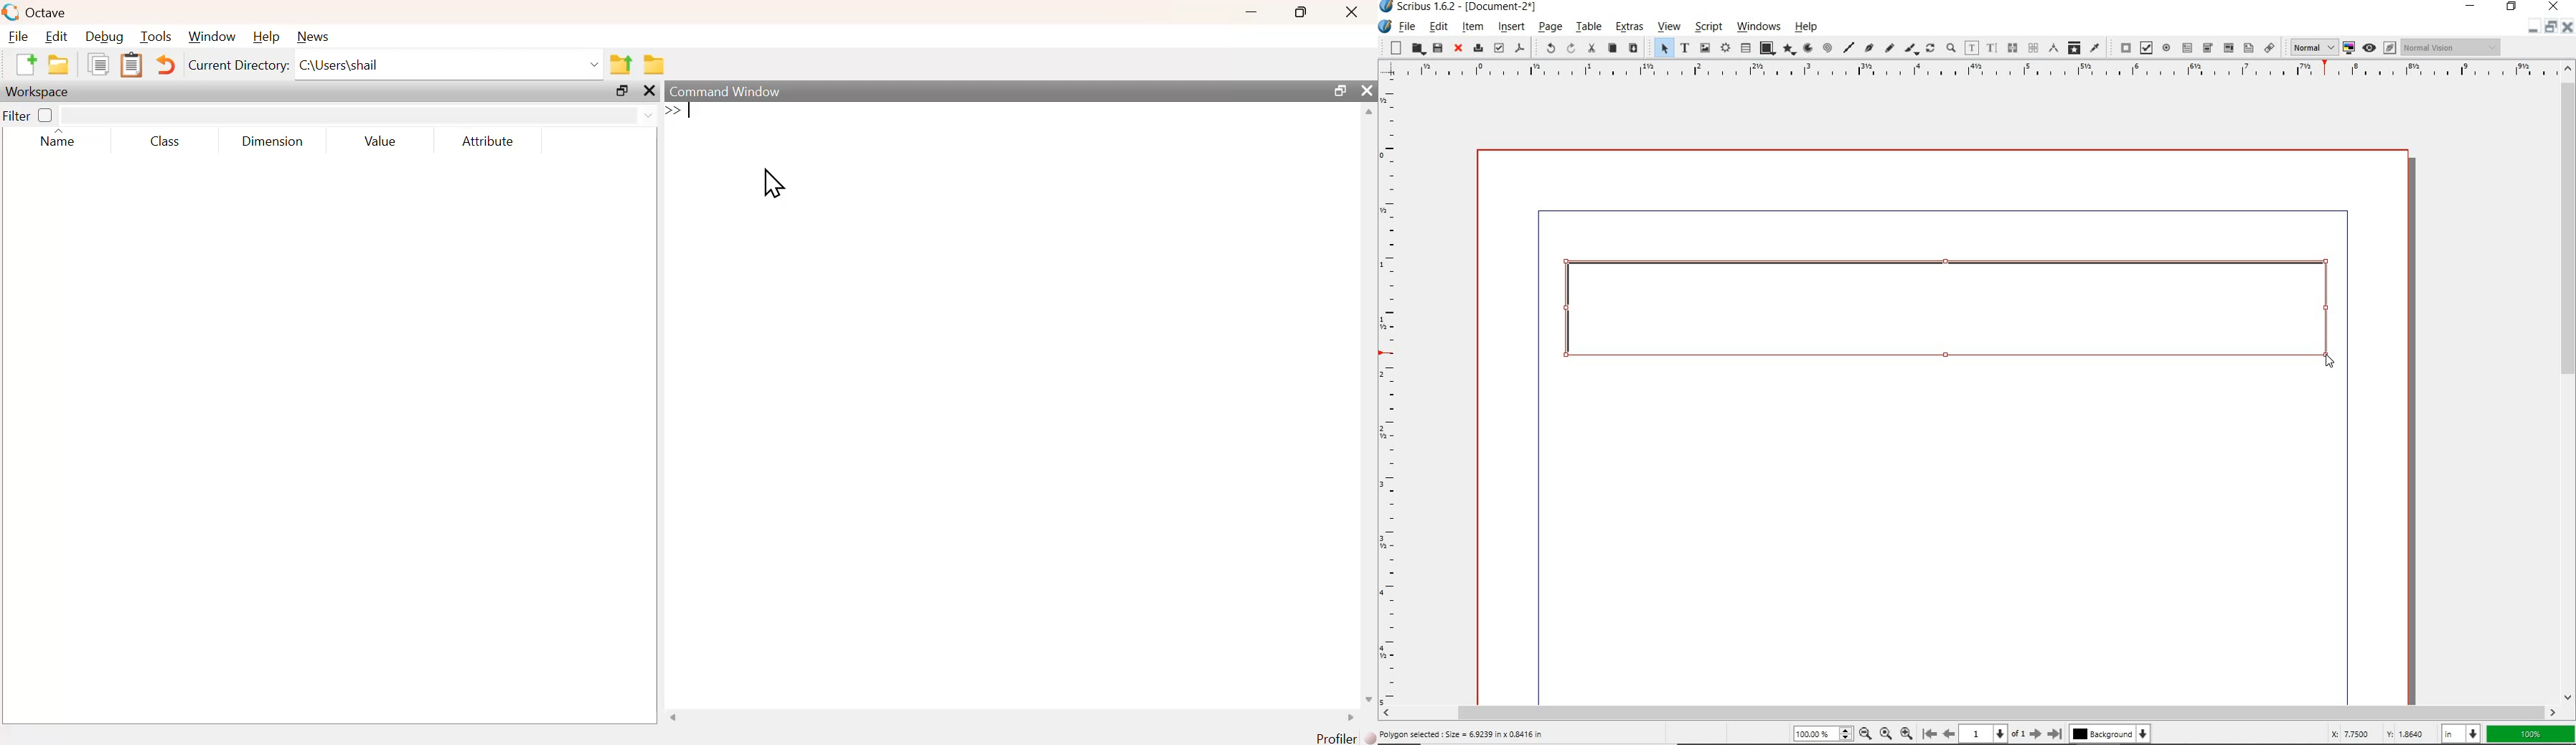 This screenshot has height=756, width=2576. Describe the element at coordinates (1370, 405) in the screenshot. I see `scrollbar` at that location.